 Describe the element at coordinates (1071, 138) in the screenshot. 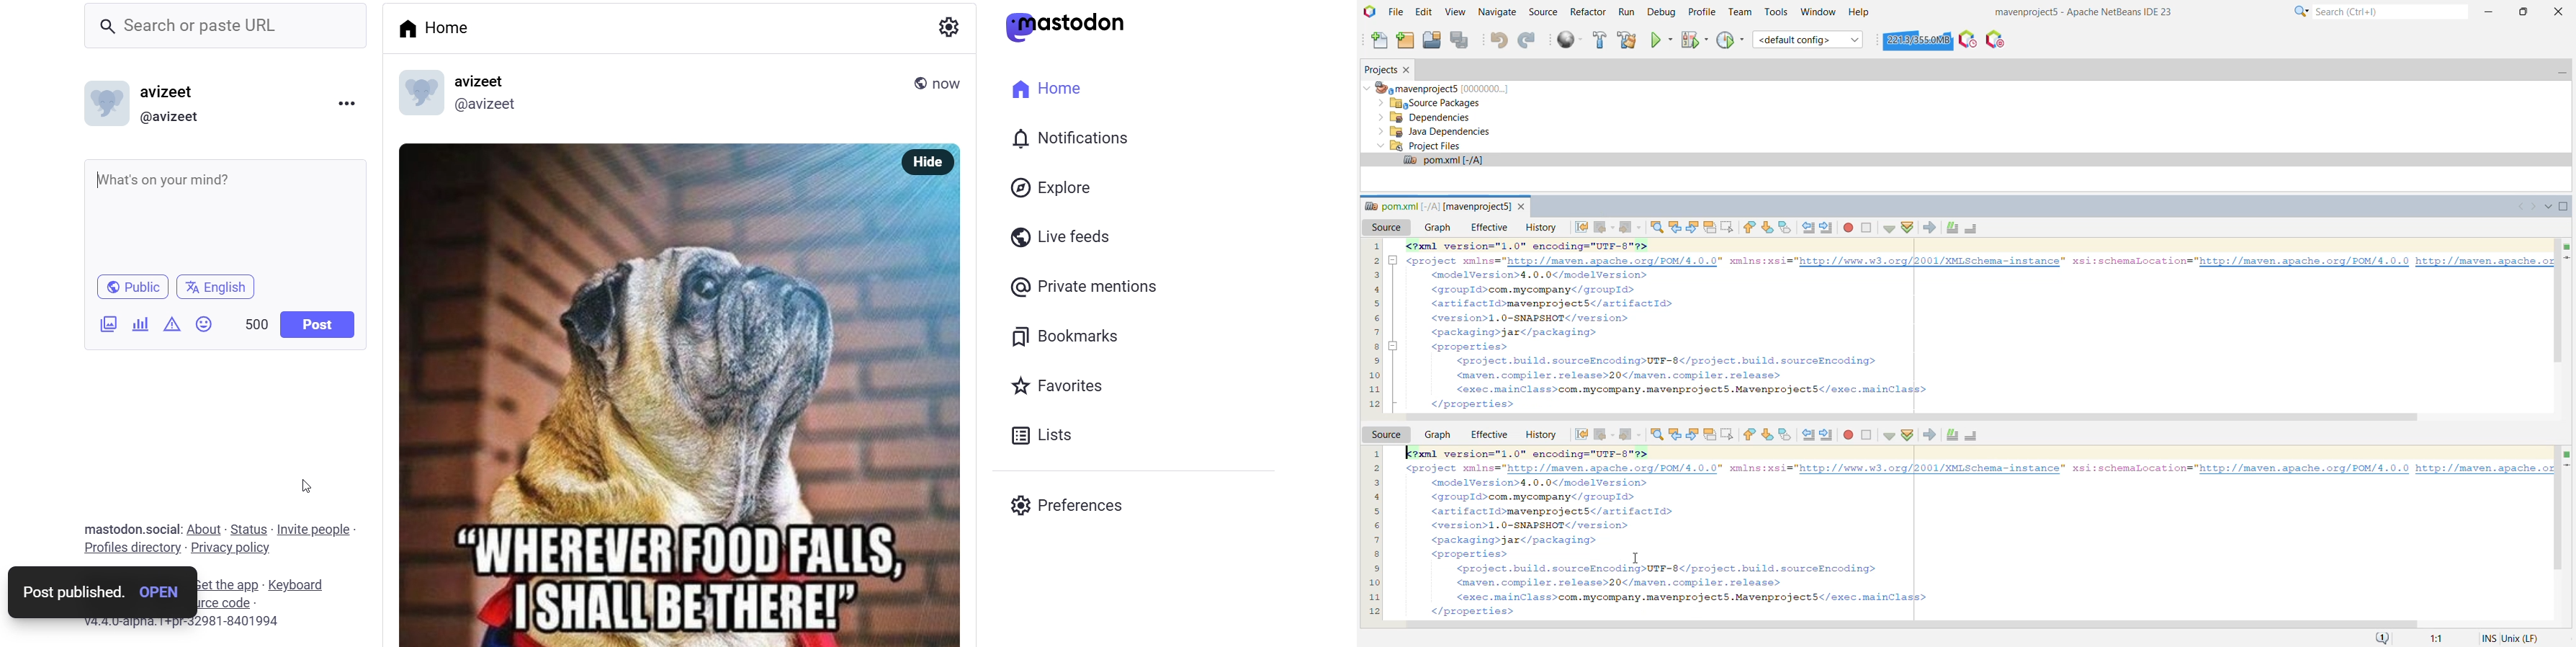

I see `notification` at that location.